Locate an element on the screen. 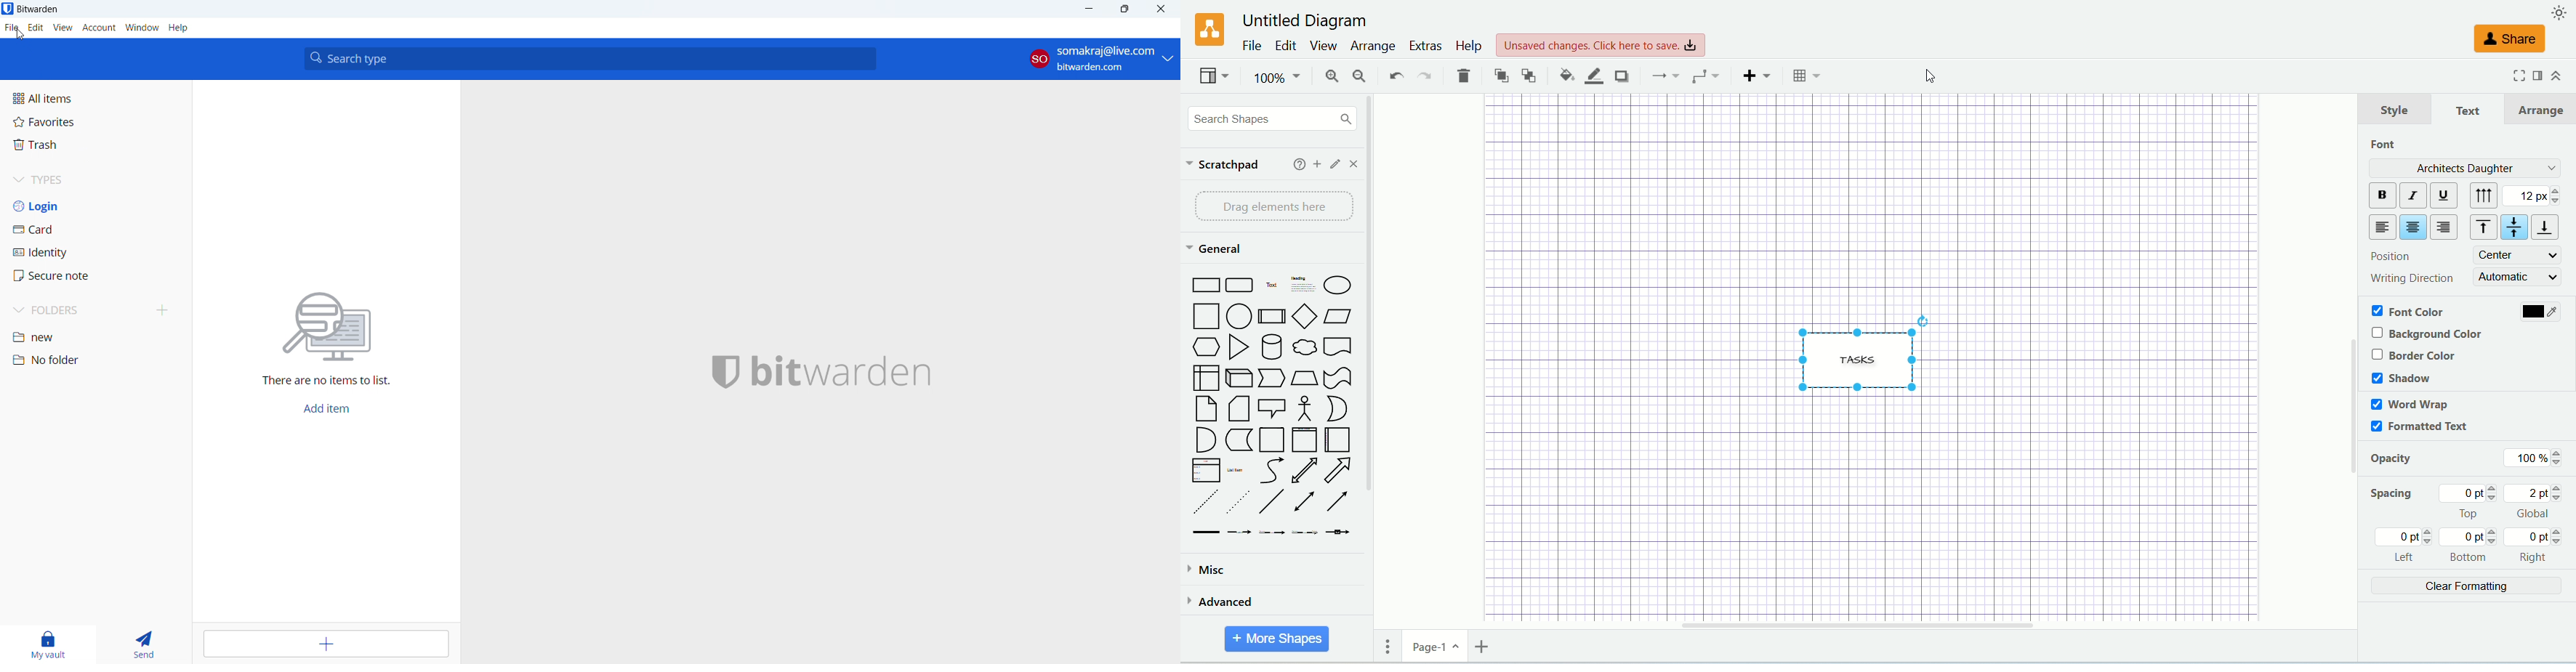 The height and width of the screenshot is (672, 2576). bold is located at coordinates (2380, 196).